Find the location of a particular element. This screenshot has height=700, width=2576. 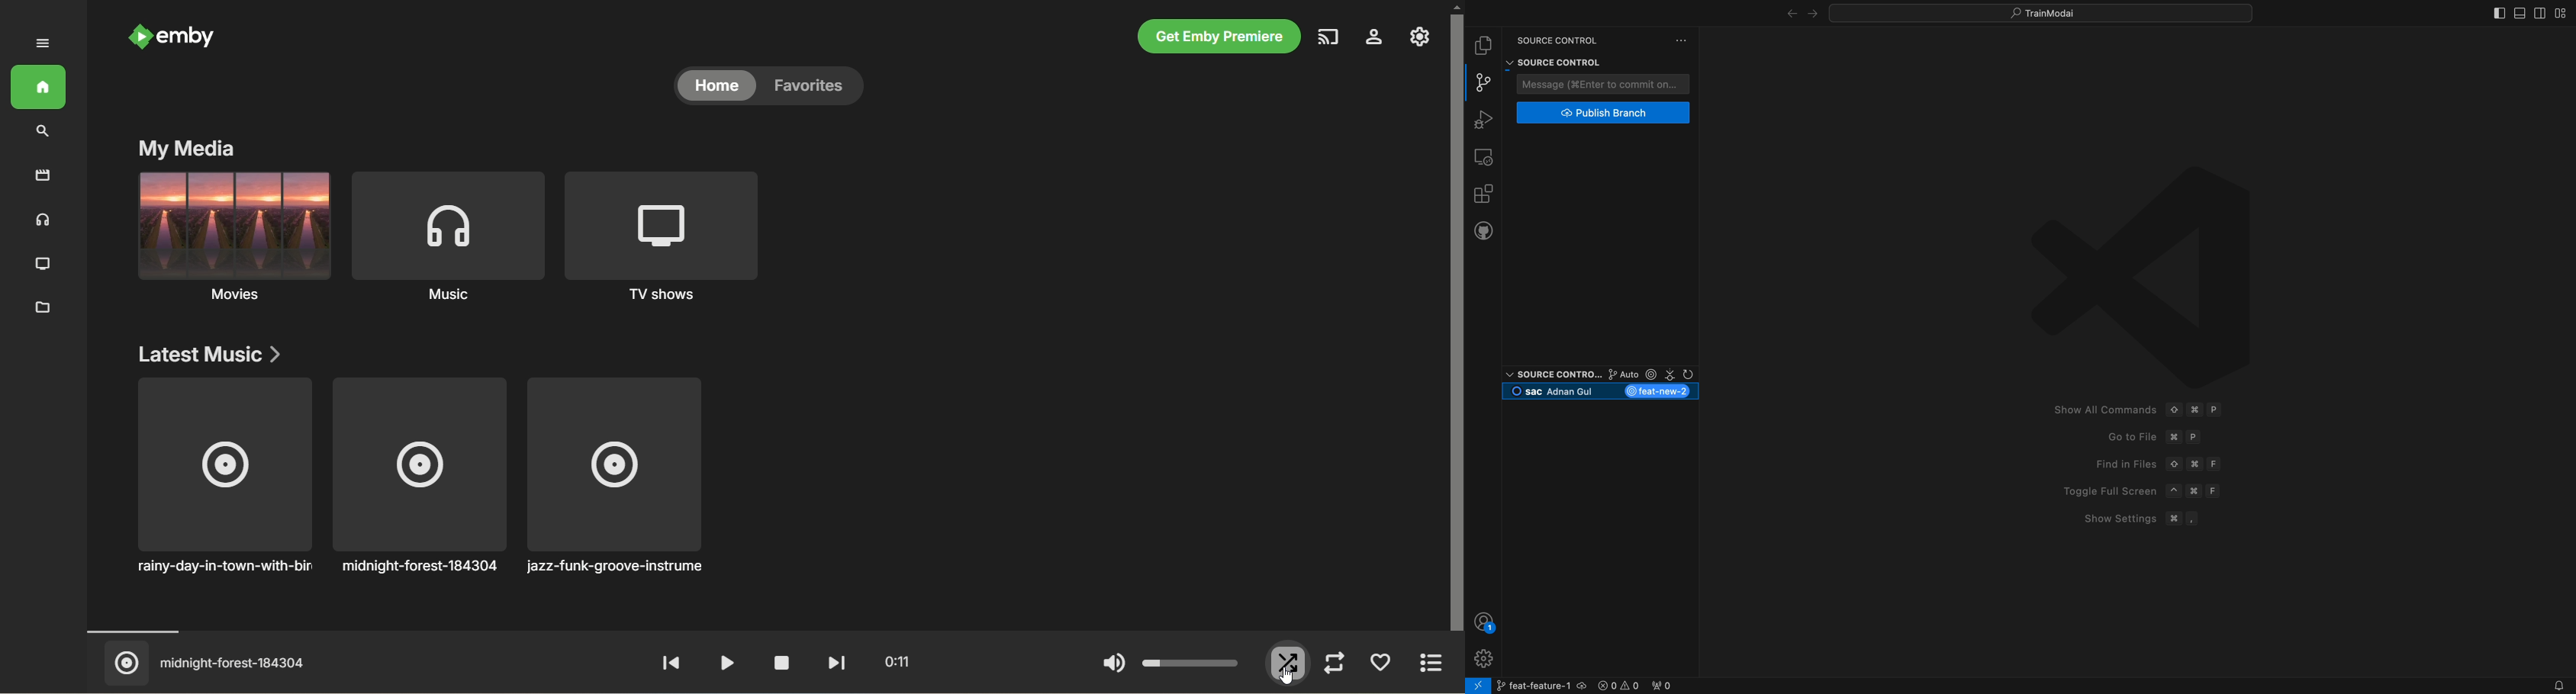

arrows is located at coordinates (1798, 13).